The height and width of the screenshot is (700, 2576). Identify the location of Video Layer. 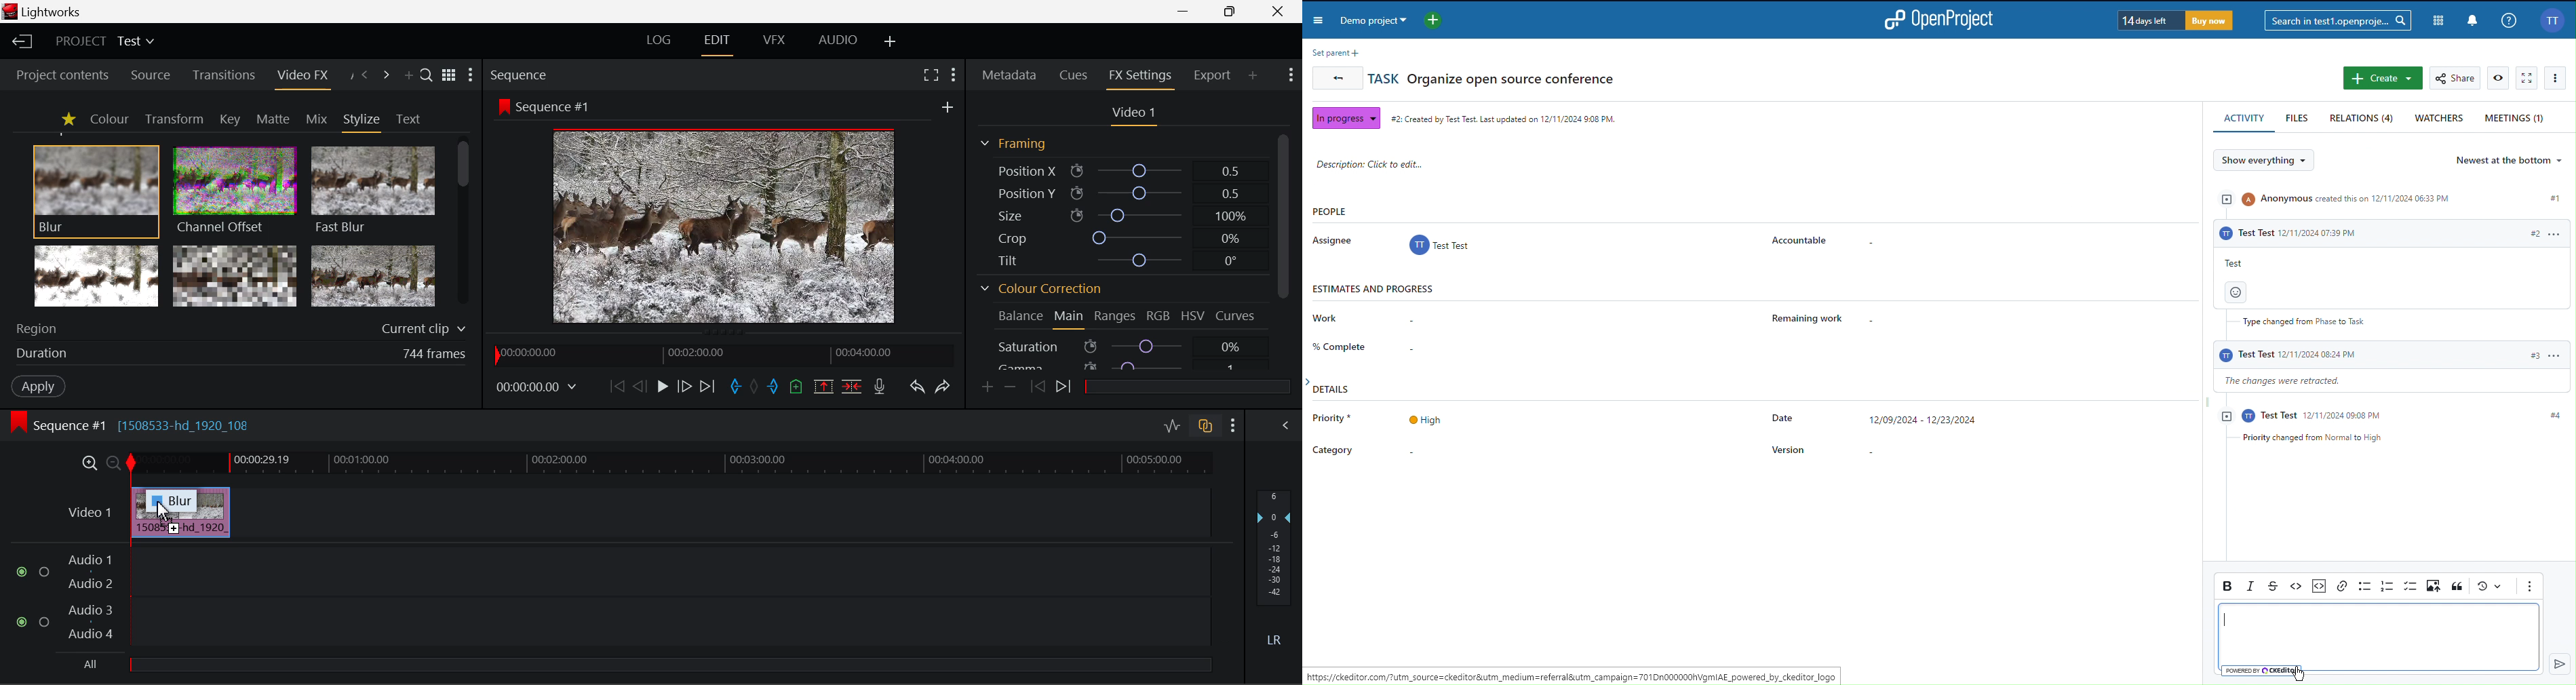
(87, 511).